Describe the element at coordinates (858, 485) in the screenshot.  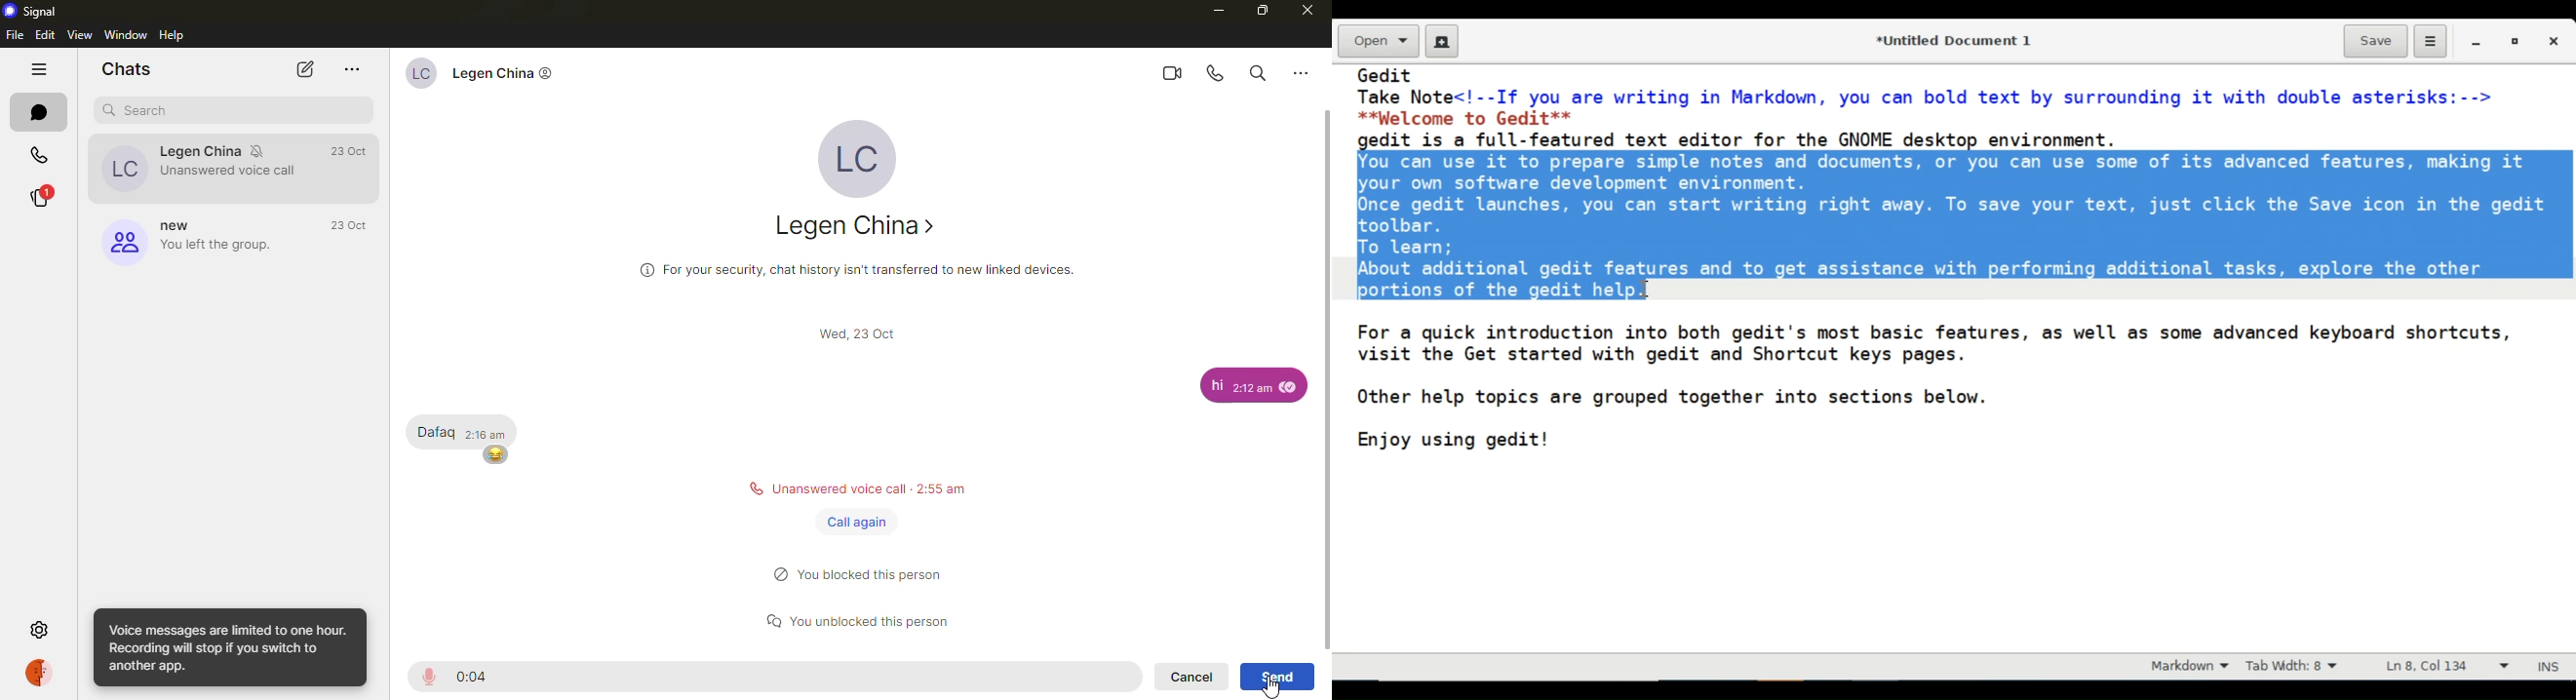
I see `status message` at that location.